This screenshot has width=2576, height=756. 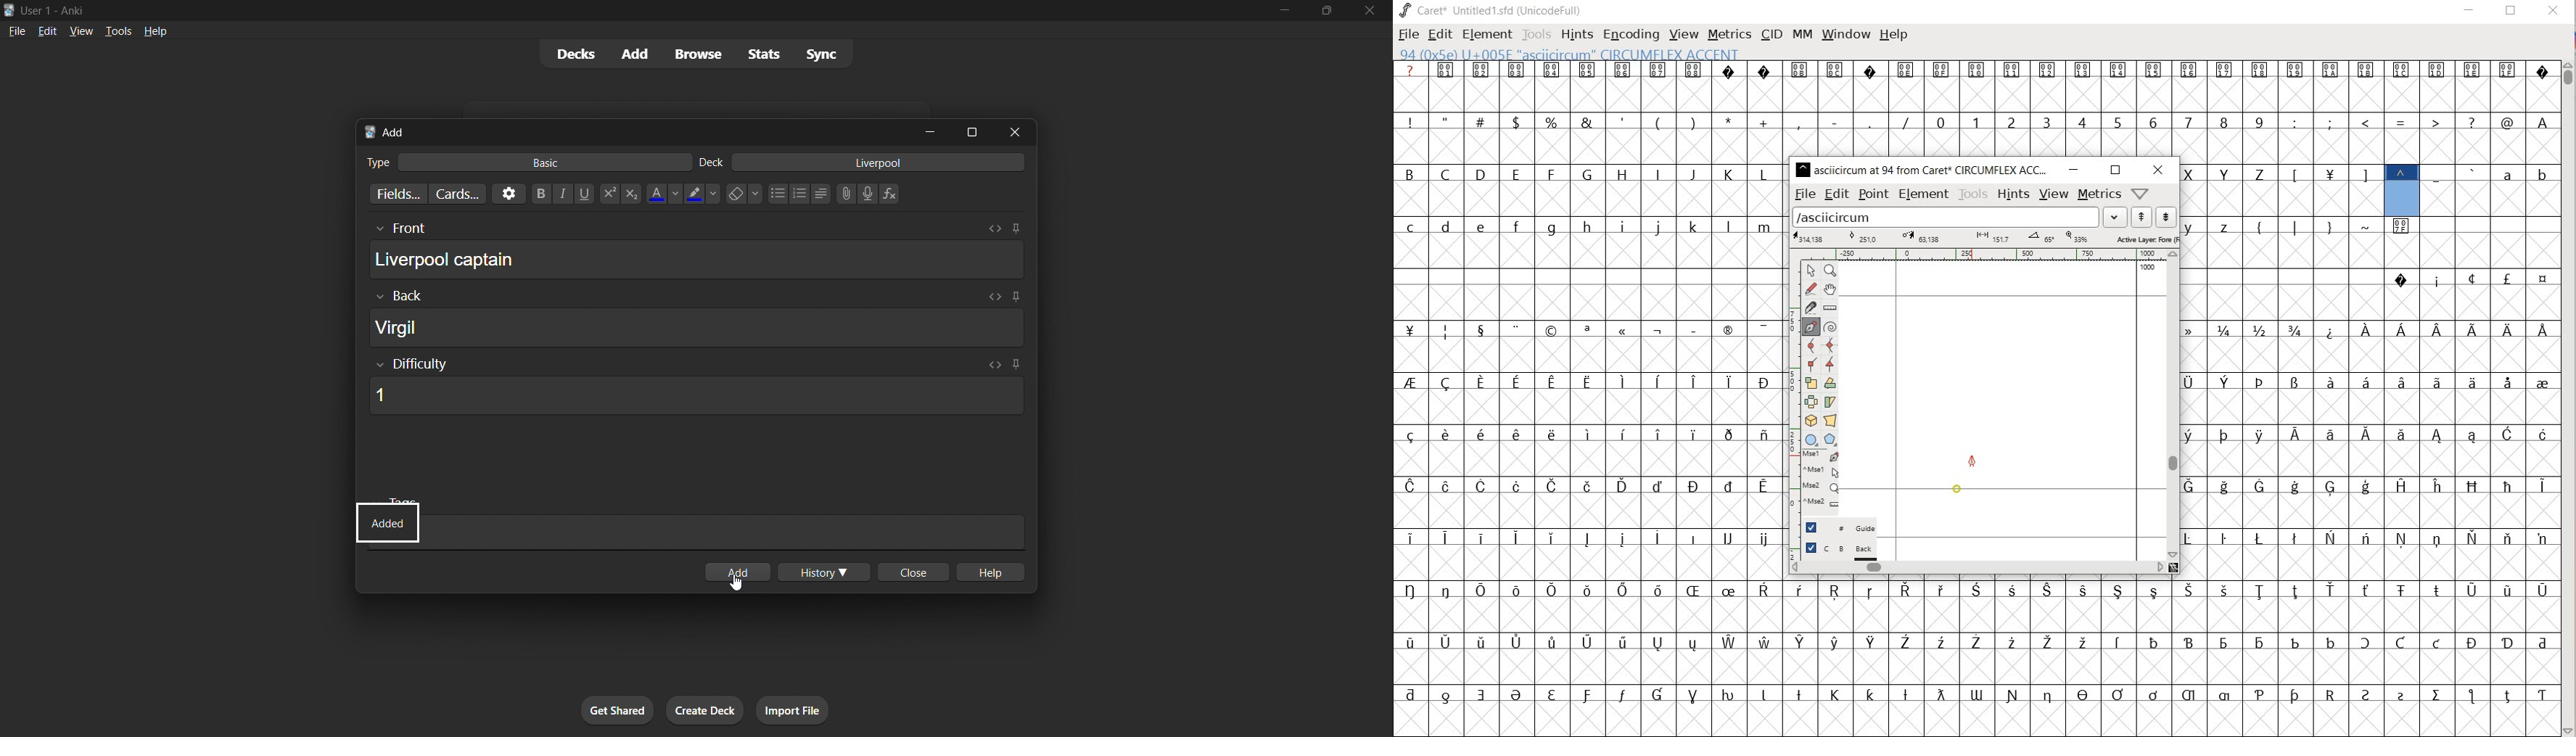 I want to click on maximize/restore, so click(x=1327, y=11).